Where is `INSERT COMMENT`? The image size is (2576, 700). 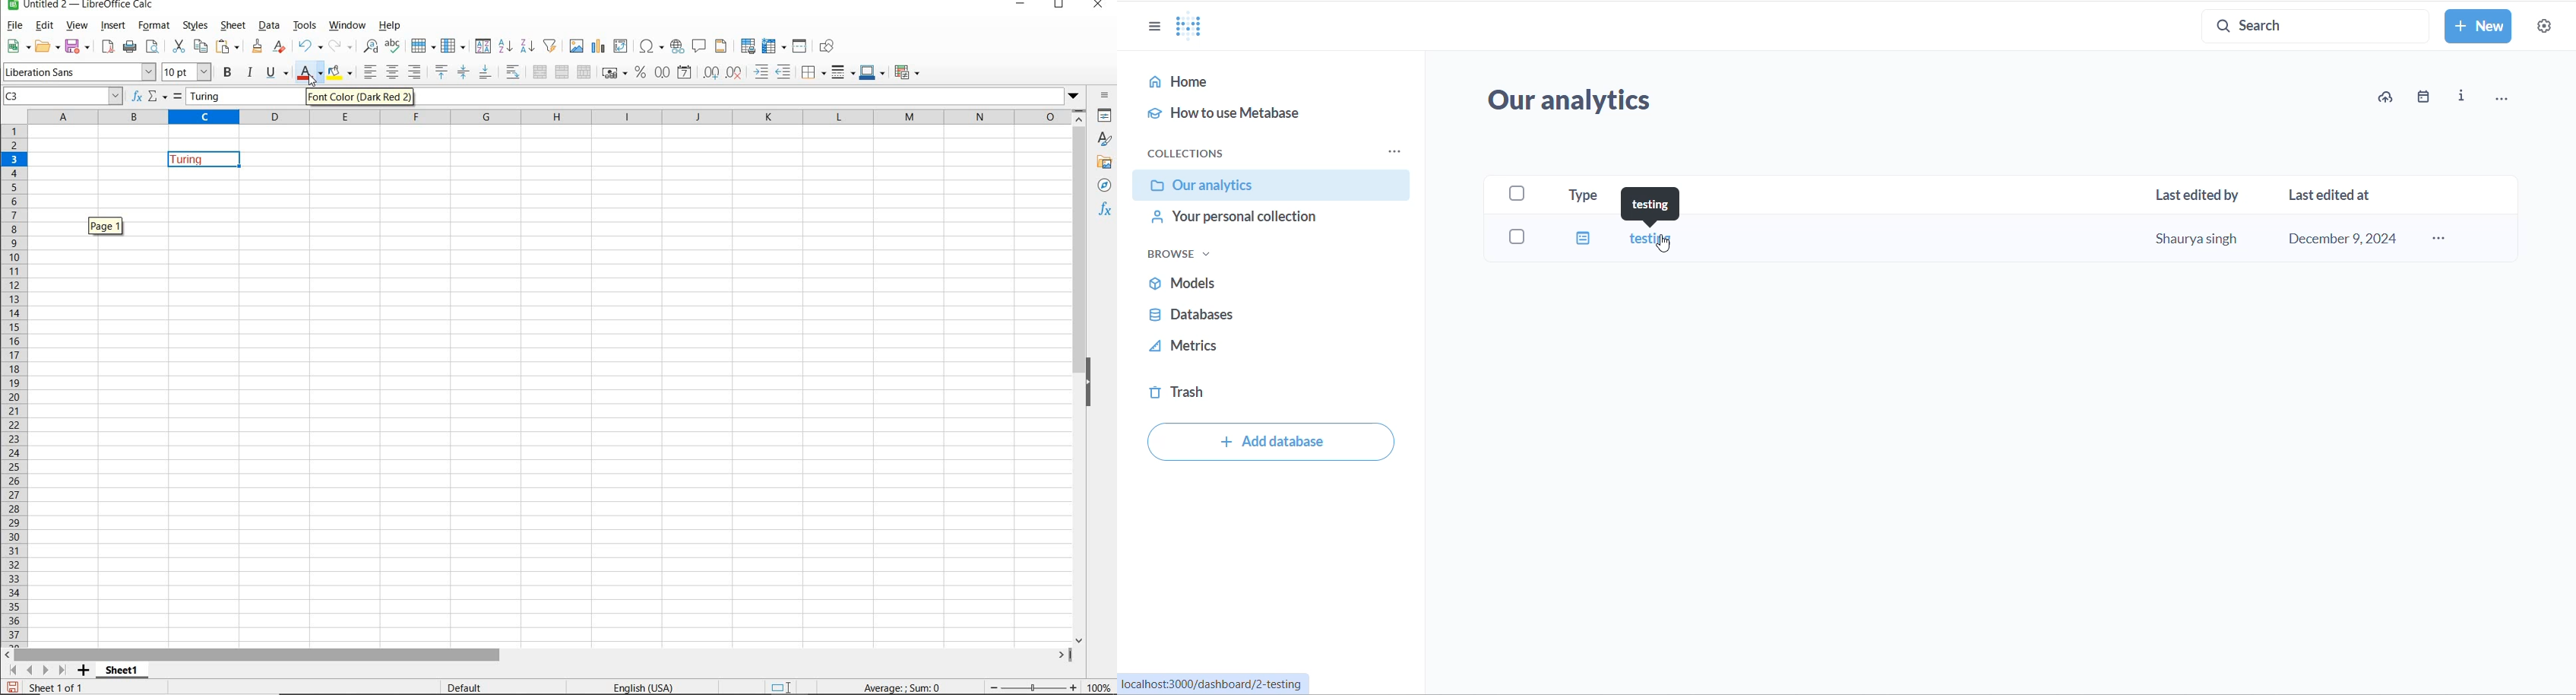
INSERT COMMENT is located at coordinates (701, 45).